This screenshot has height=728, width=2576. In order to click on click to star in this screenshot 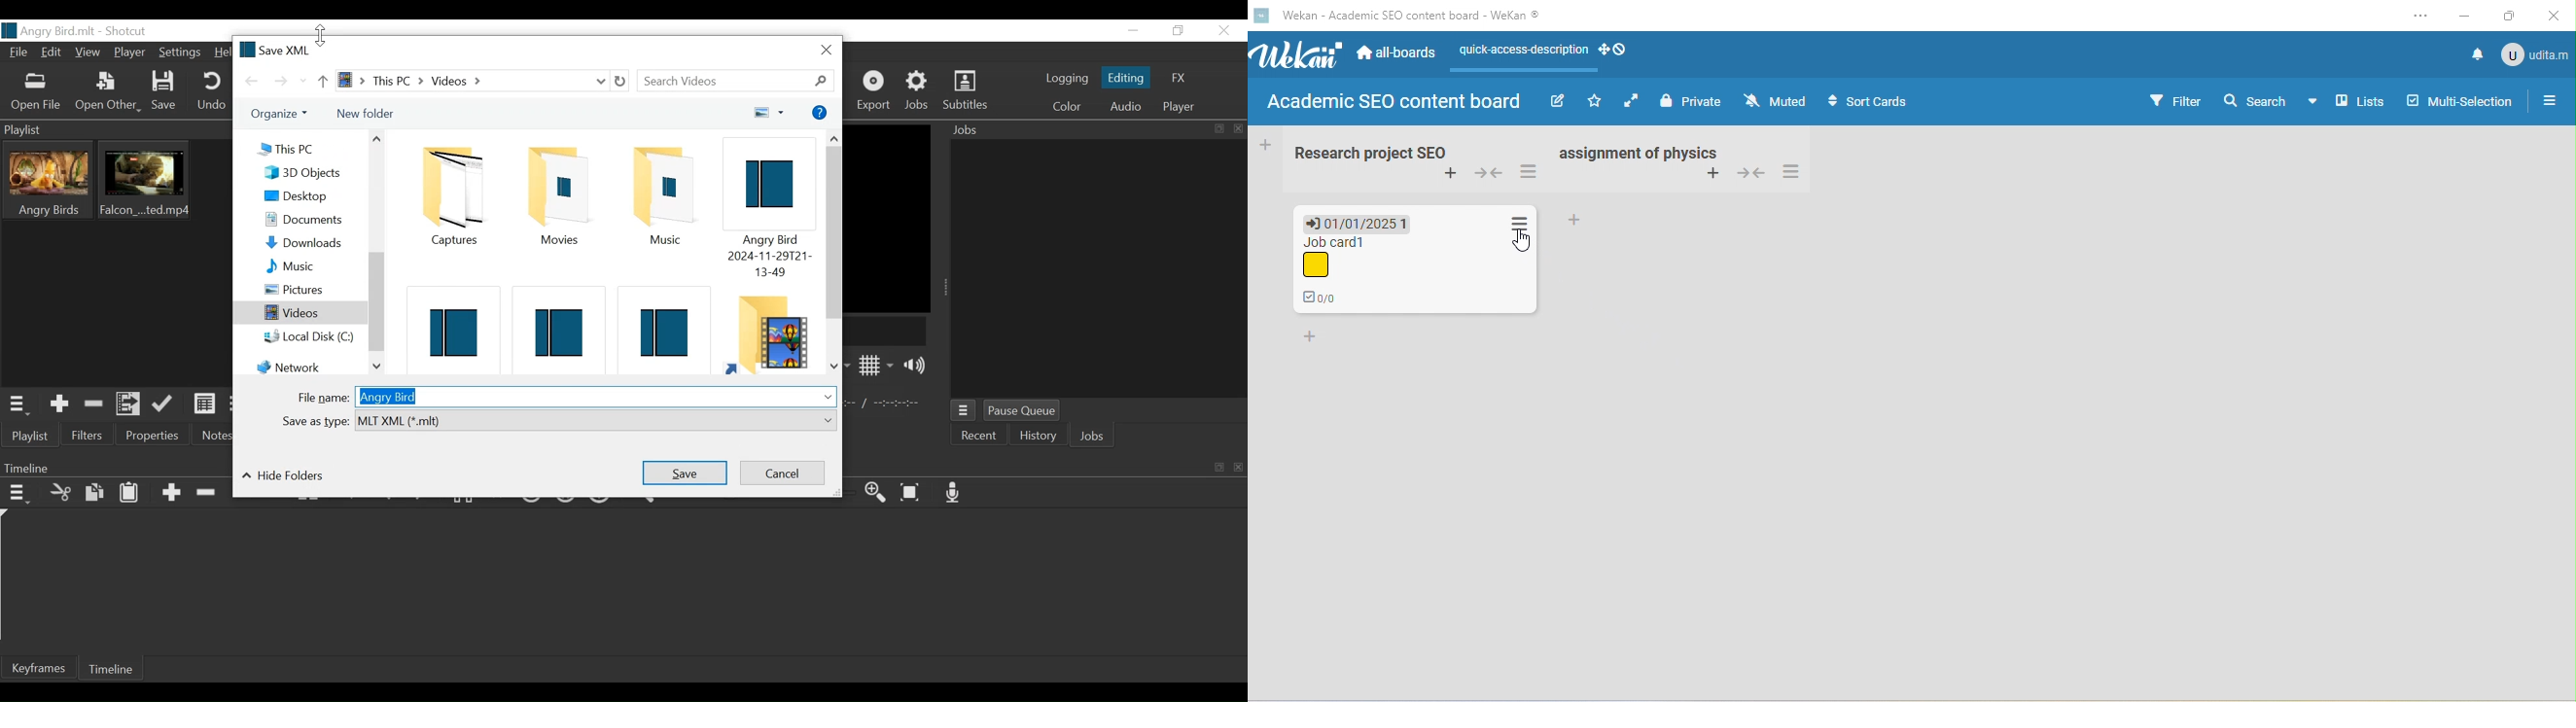, I will do `click(1595, 102)`.